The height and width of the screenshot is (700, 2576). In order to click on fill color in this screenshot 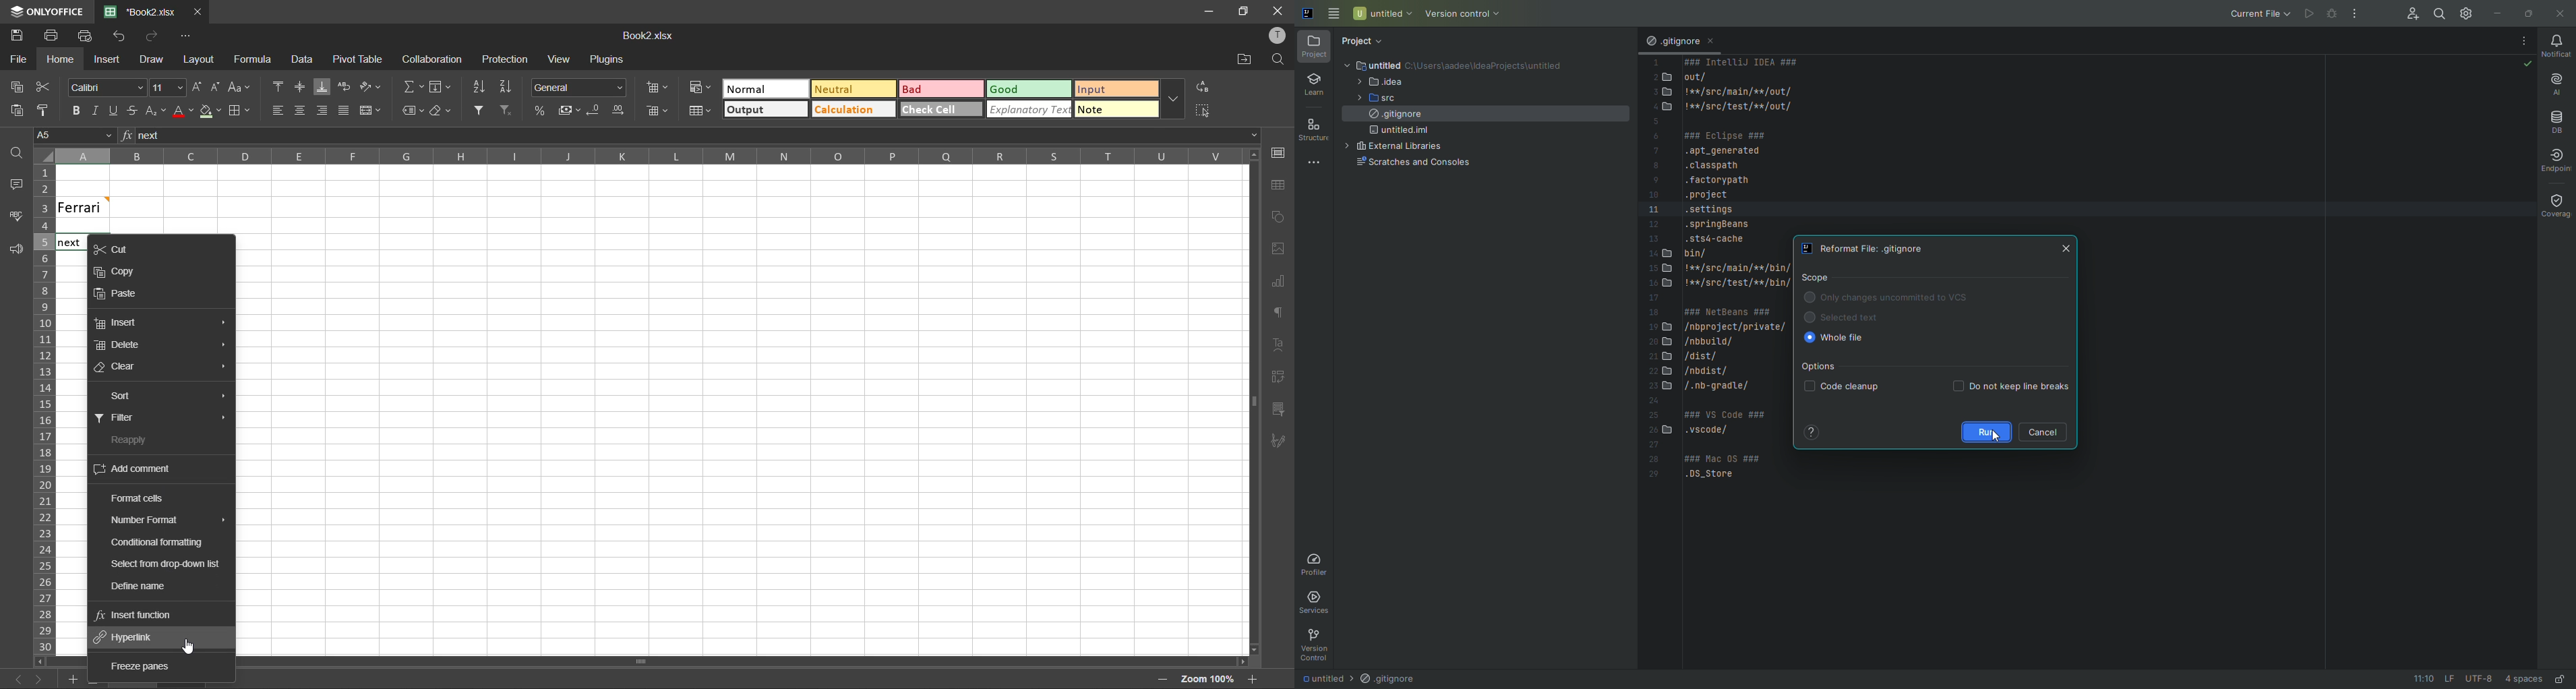, I will do `click(211, 113)`.